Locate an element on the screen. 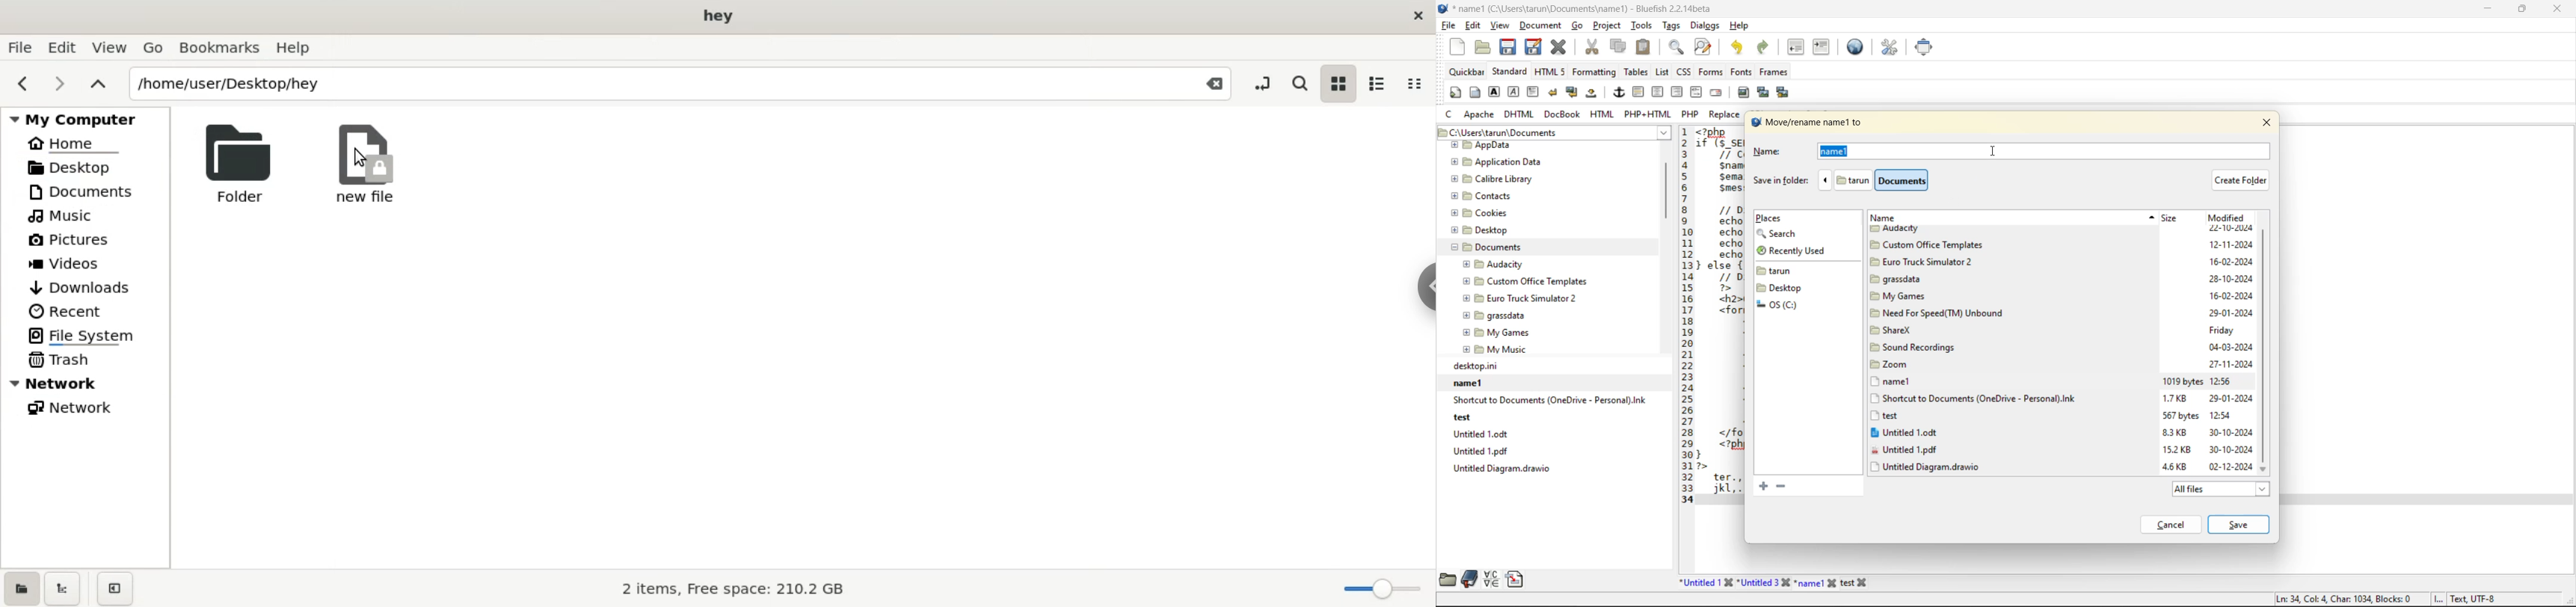 The image size is (2576, 616). close sidebar is located at coordinates (121, 587).